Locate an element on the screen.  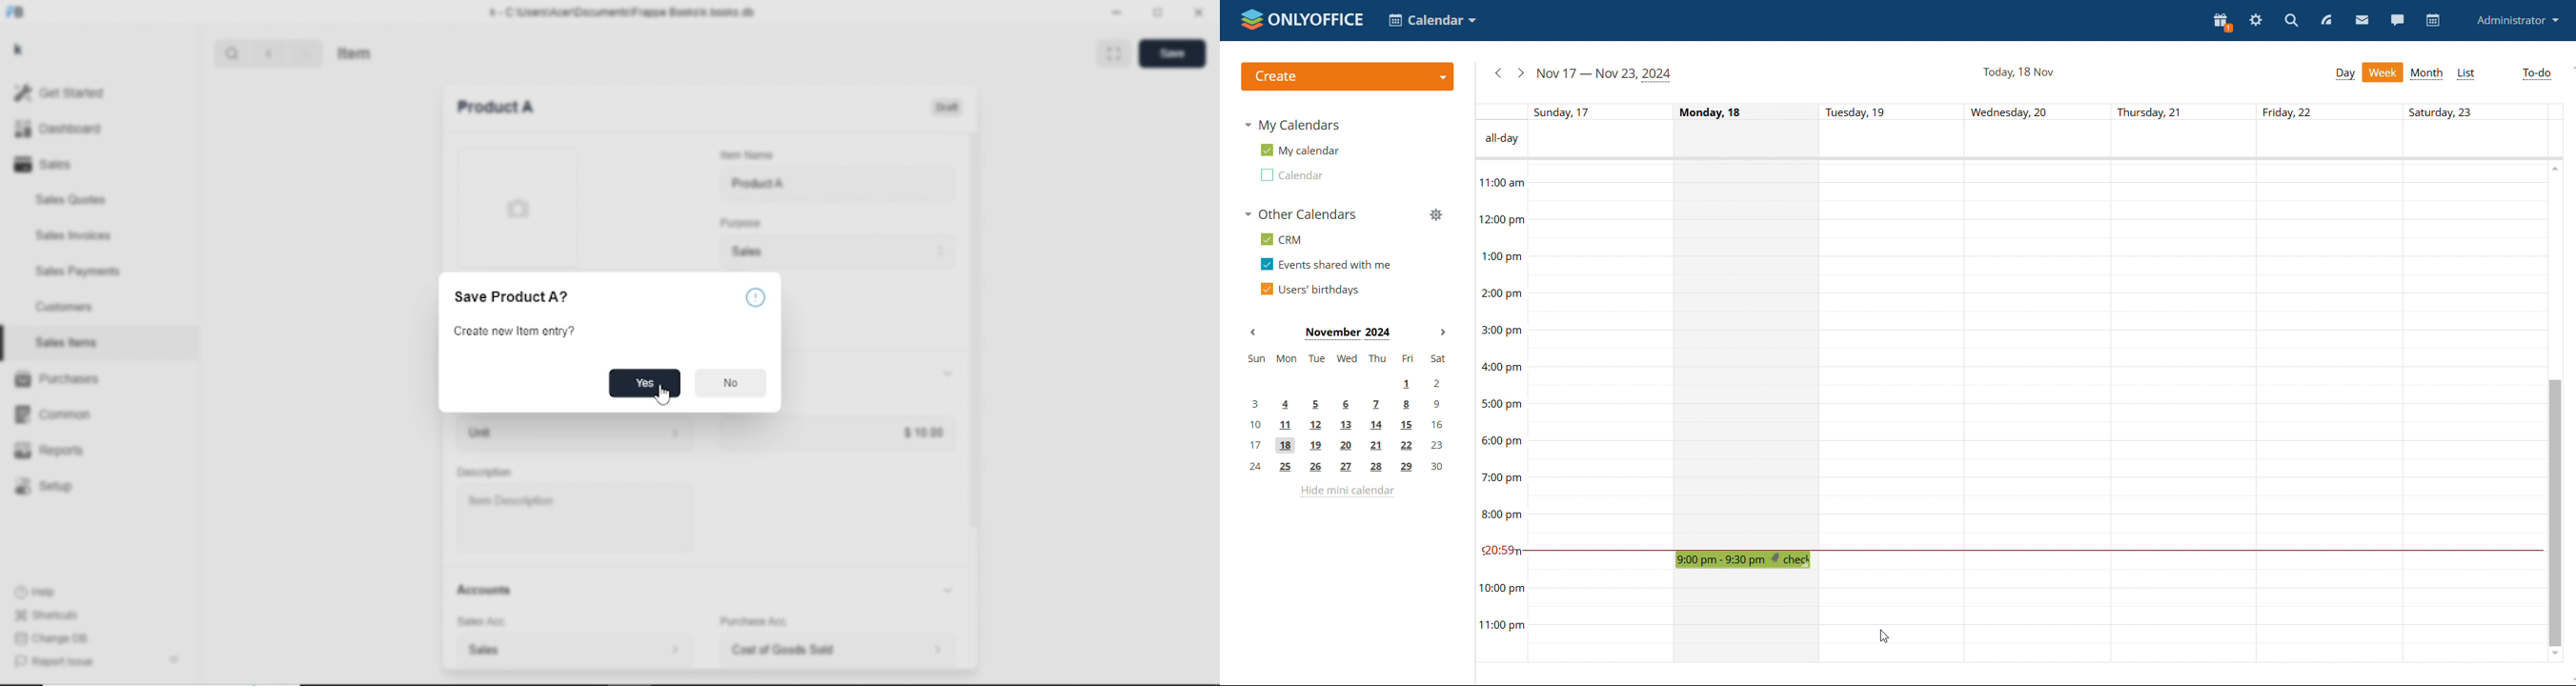
Sales is located at coordinates (836, 252).